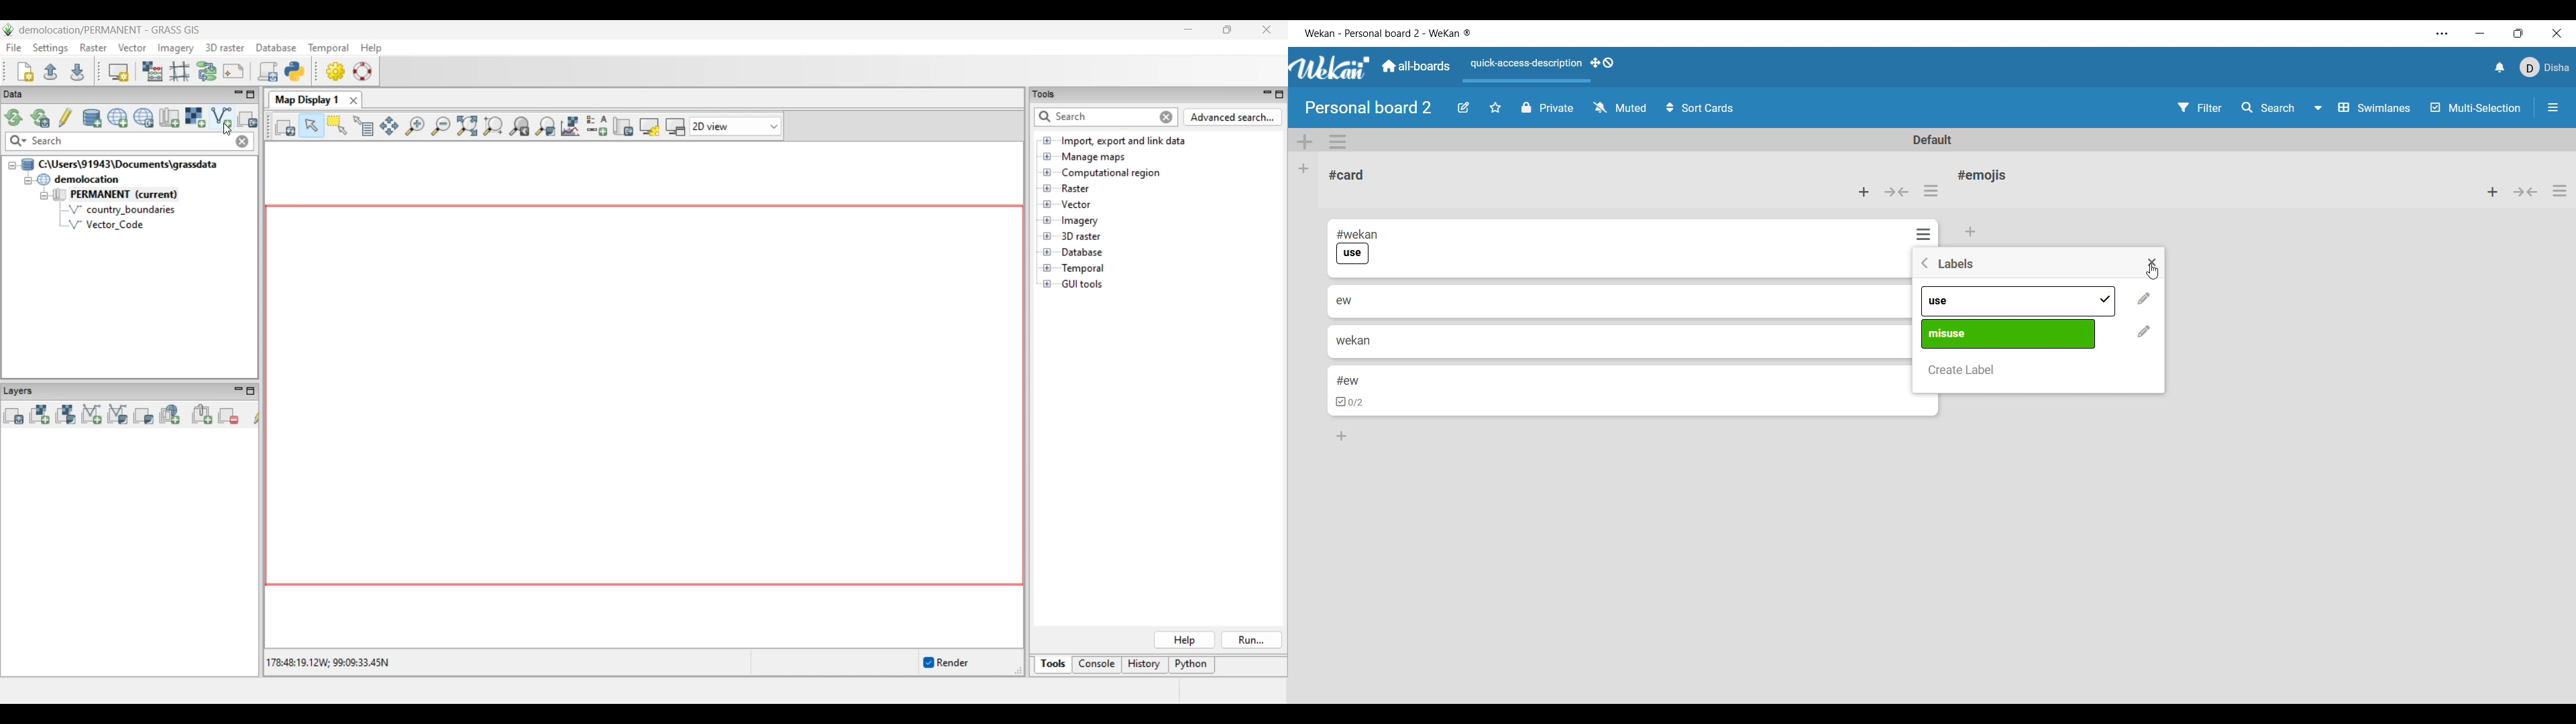 Image resolution: width=2576 pixels, height=728 pixels. What do you see at coordinates (1962, 370) in the screenshot?
I see `Create new label` at bounding box center [1962, 370].